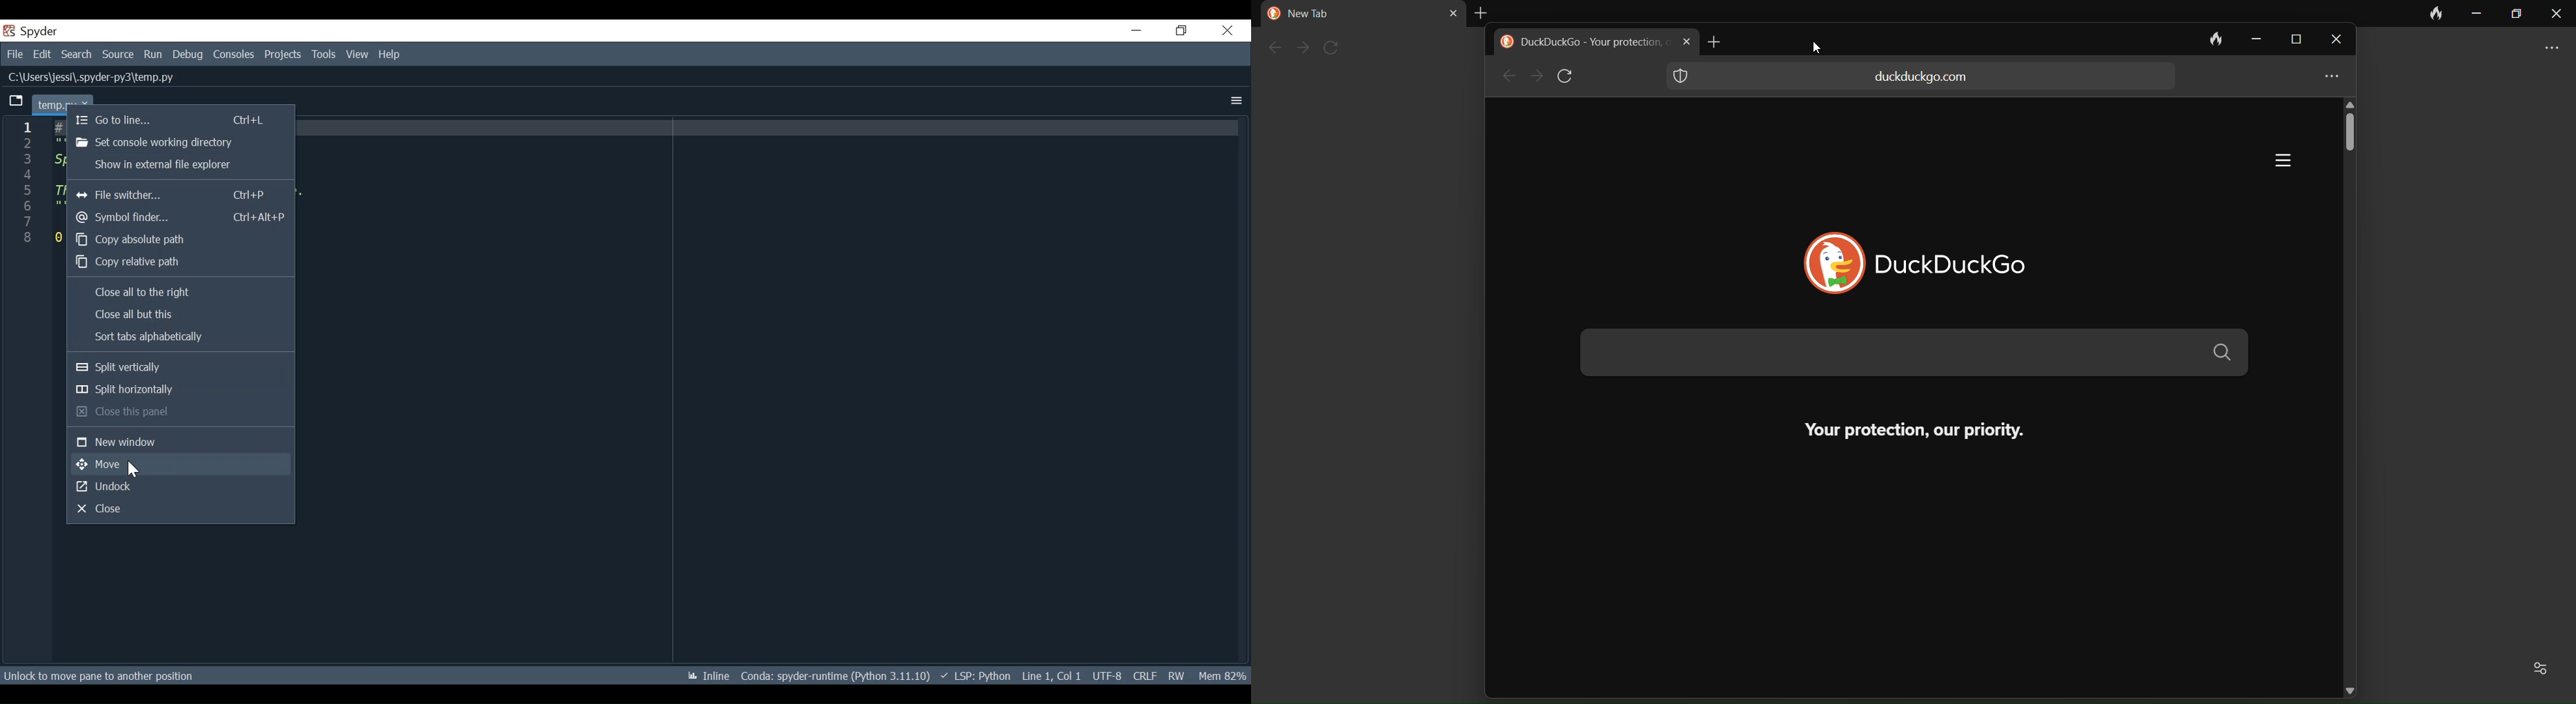 The width and height of the screenshot is (2576, 728). I want to click on Split vertically, so click(178, 366).